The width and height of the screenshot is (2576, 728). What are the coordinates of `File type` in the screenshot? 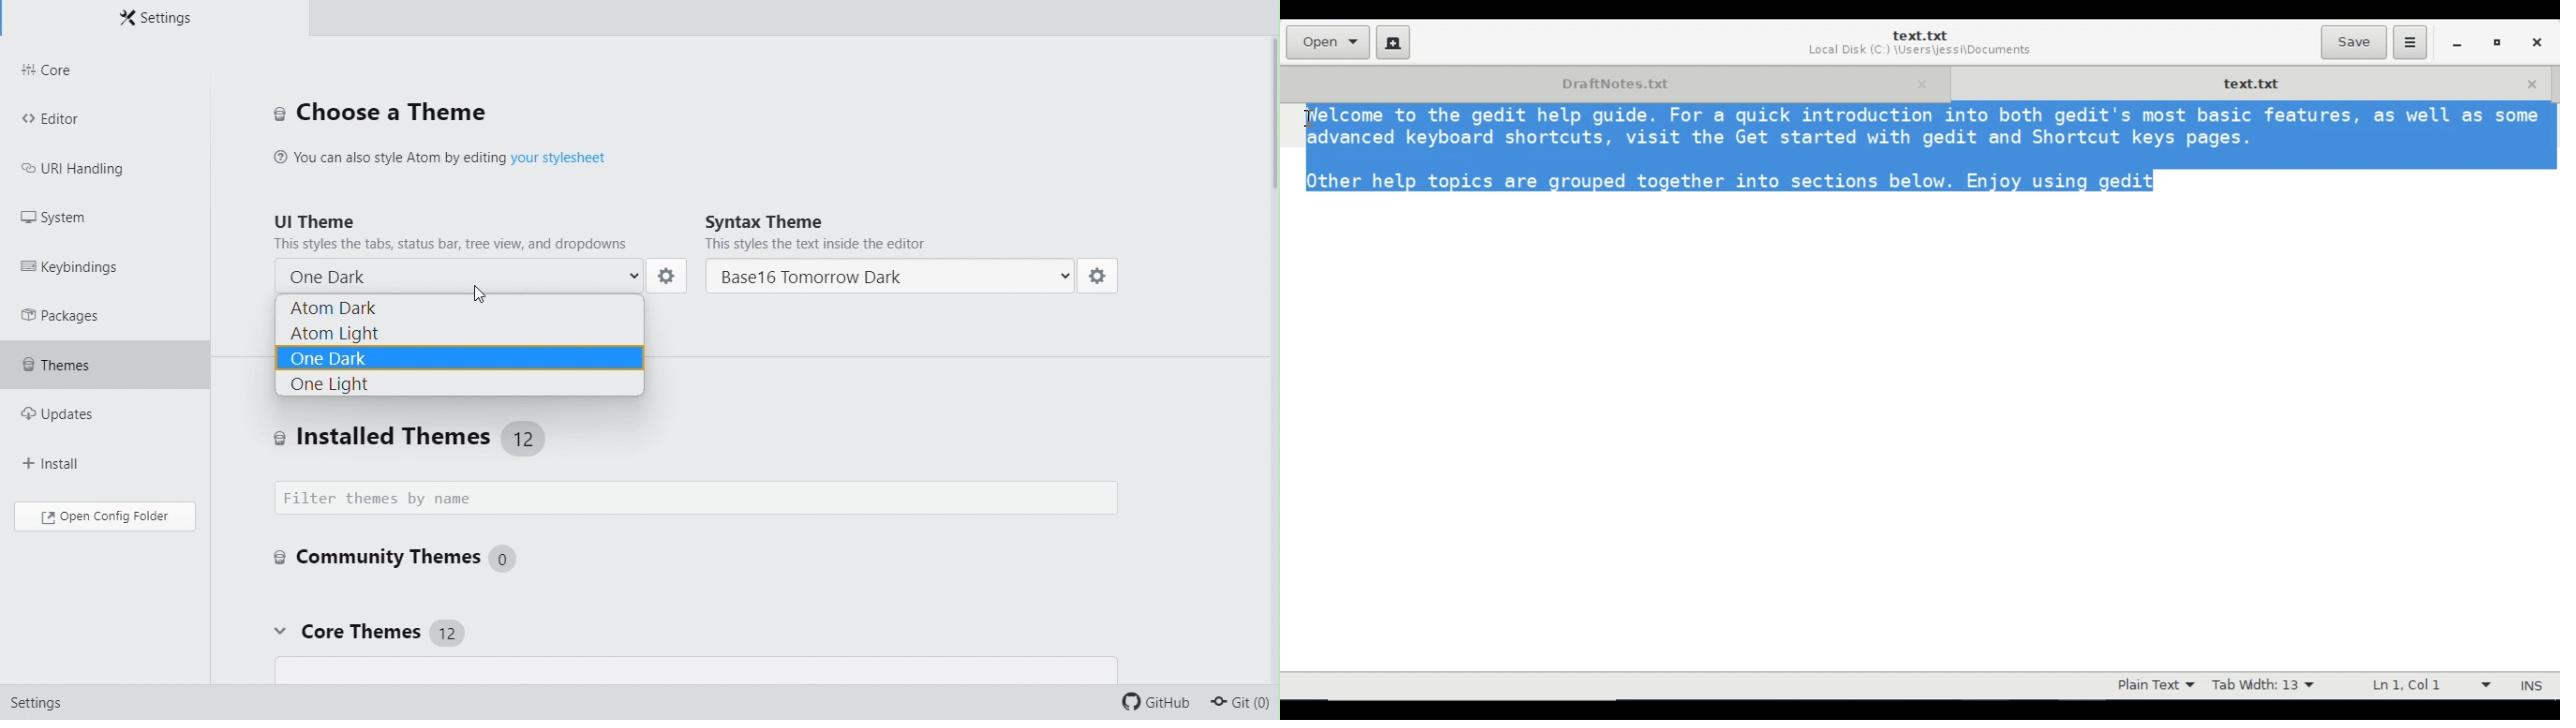 It's located at (2153, 685).